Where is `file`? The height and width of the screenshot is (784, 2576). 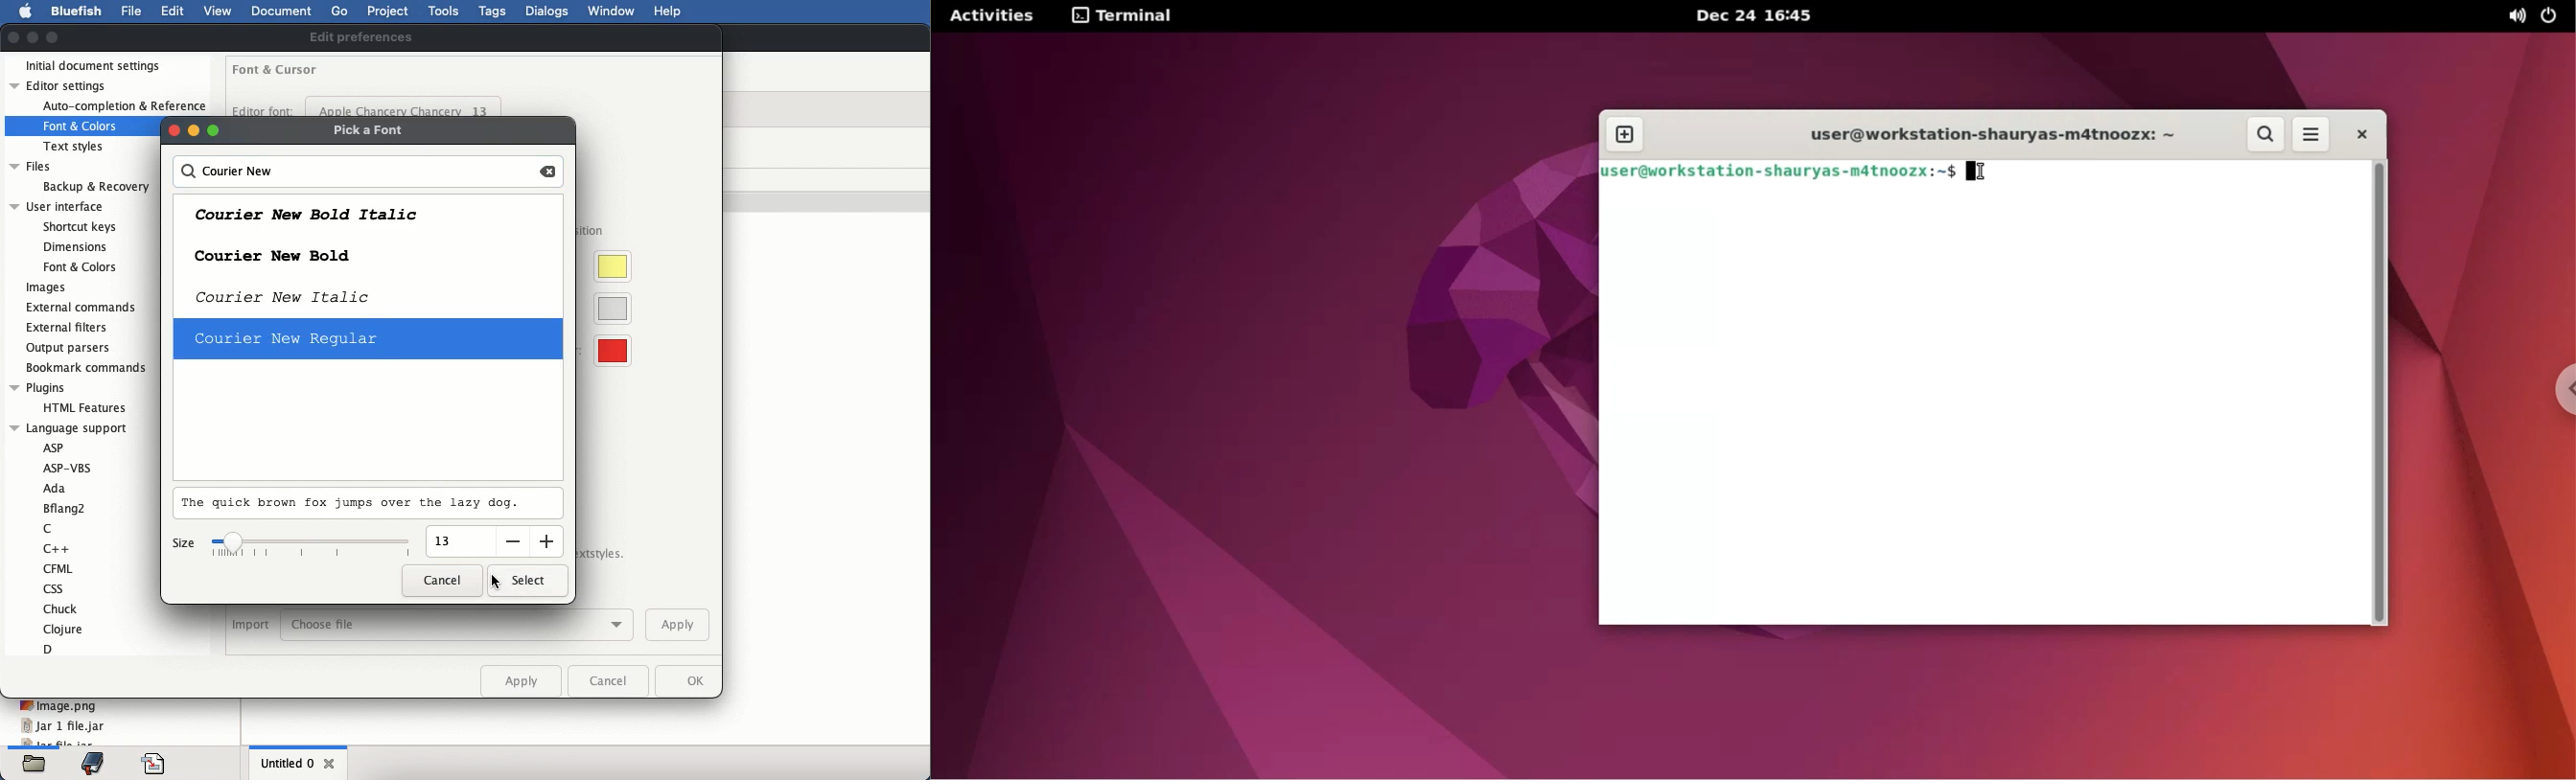 file is located at coordinates (130, 11).